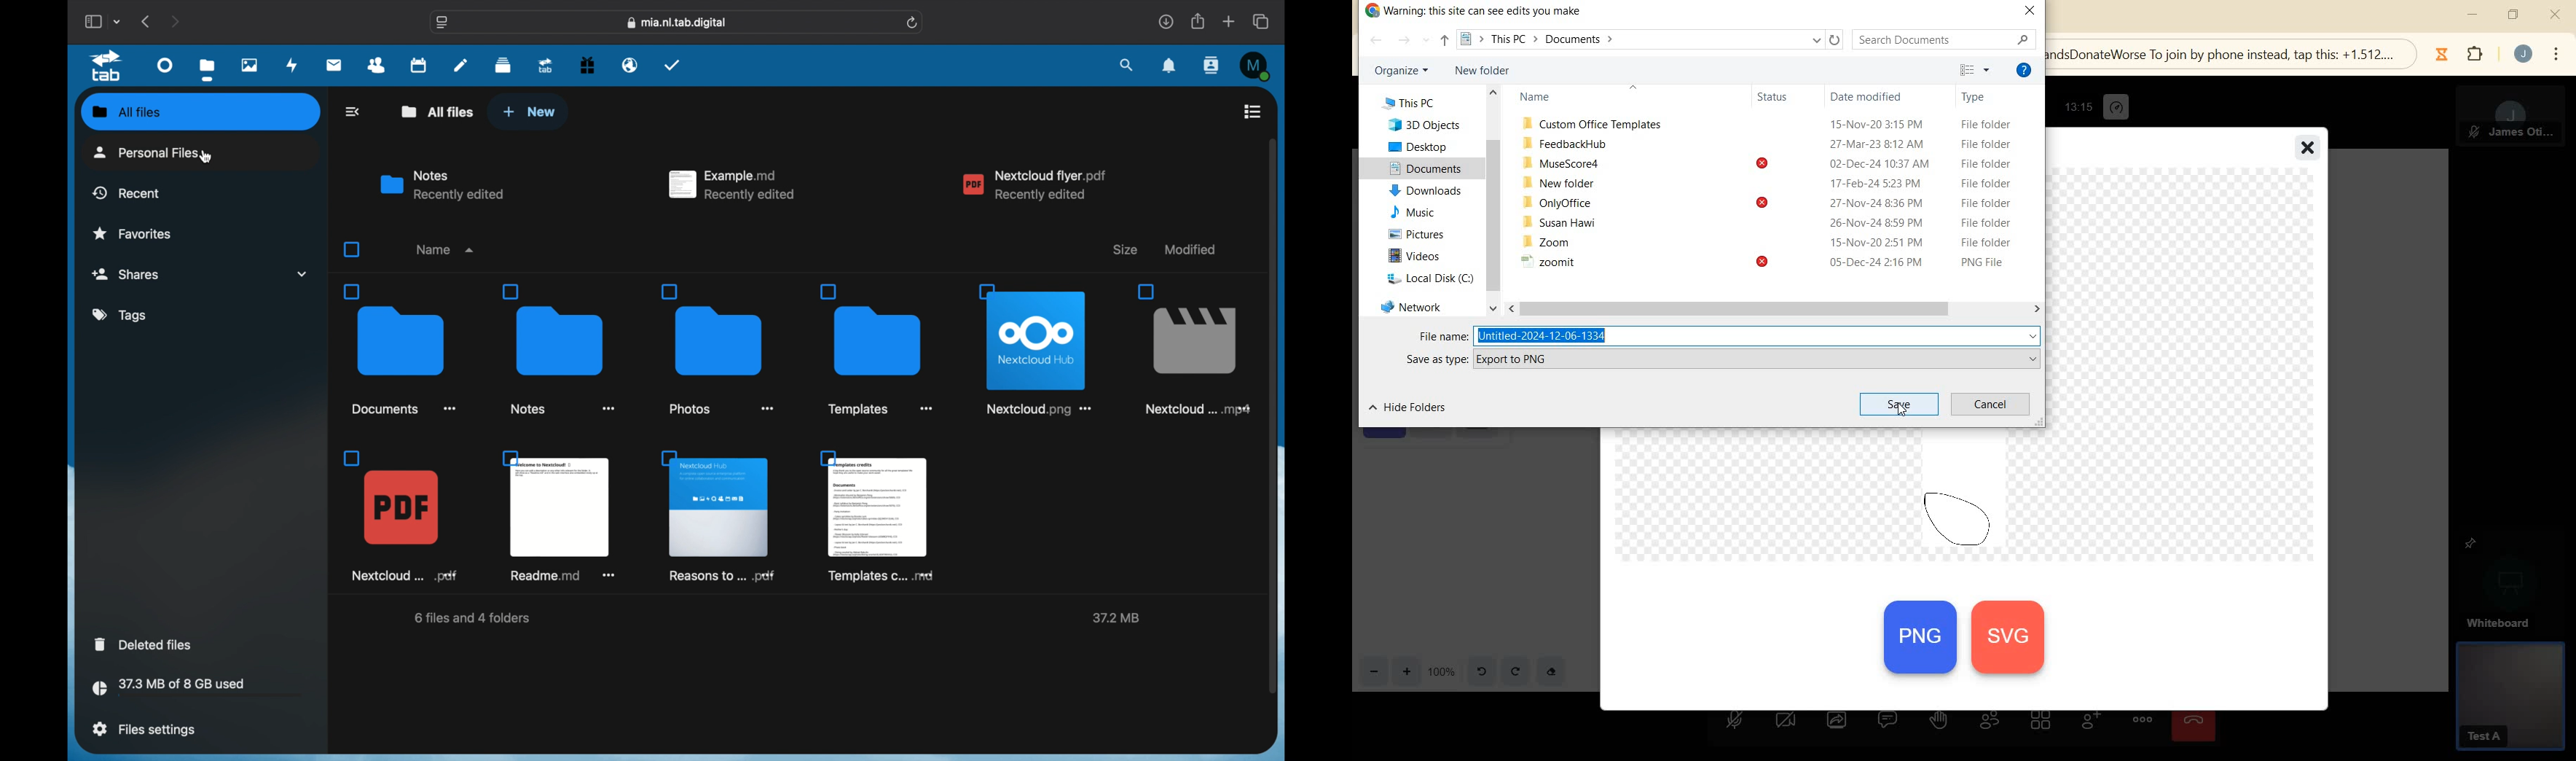 The image size is (2576, 784). What do you see at coordinates (1418, 235) in the screenshot?
I see `pictures` at bounding box center [1418, 235].